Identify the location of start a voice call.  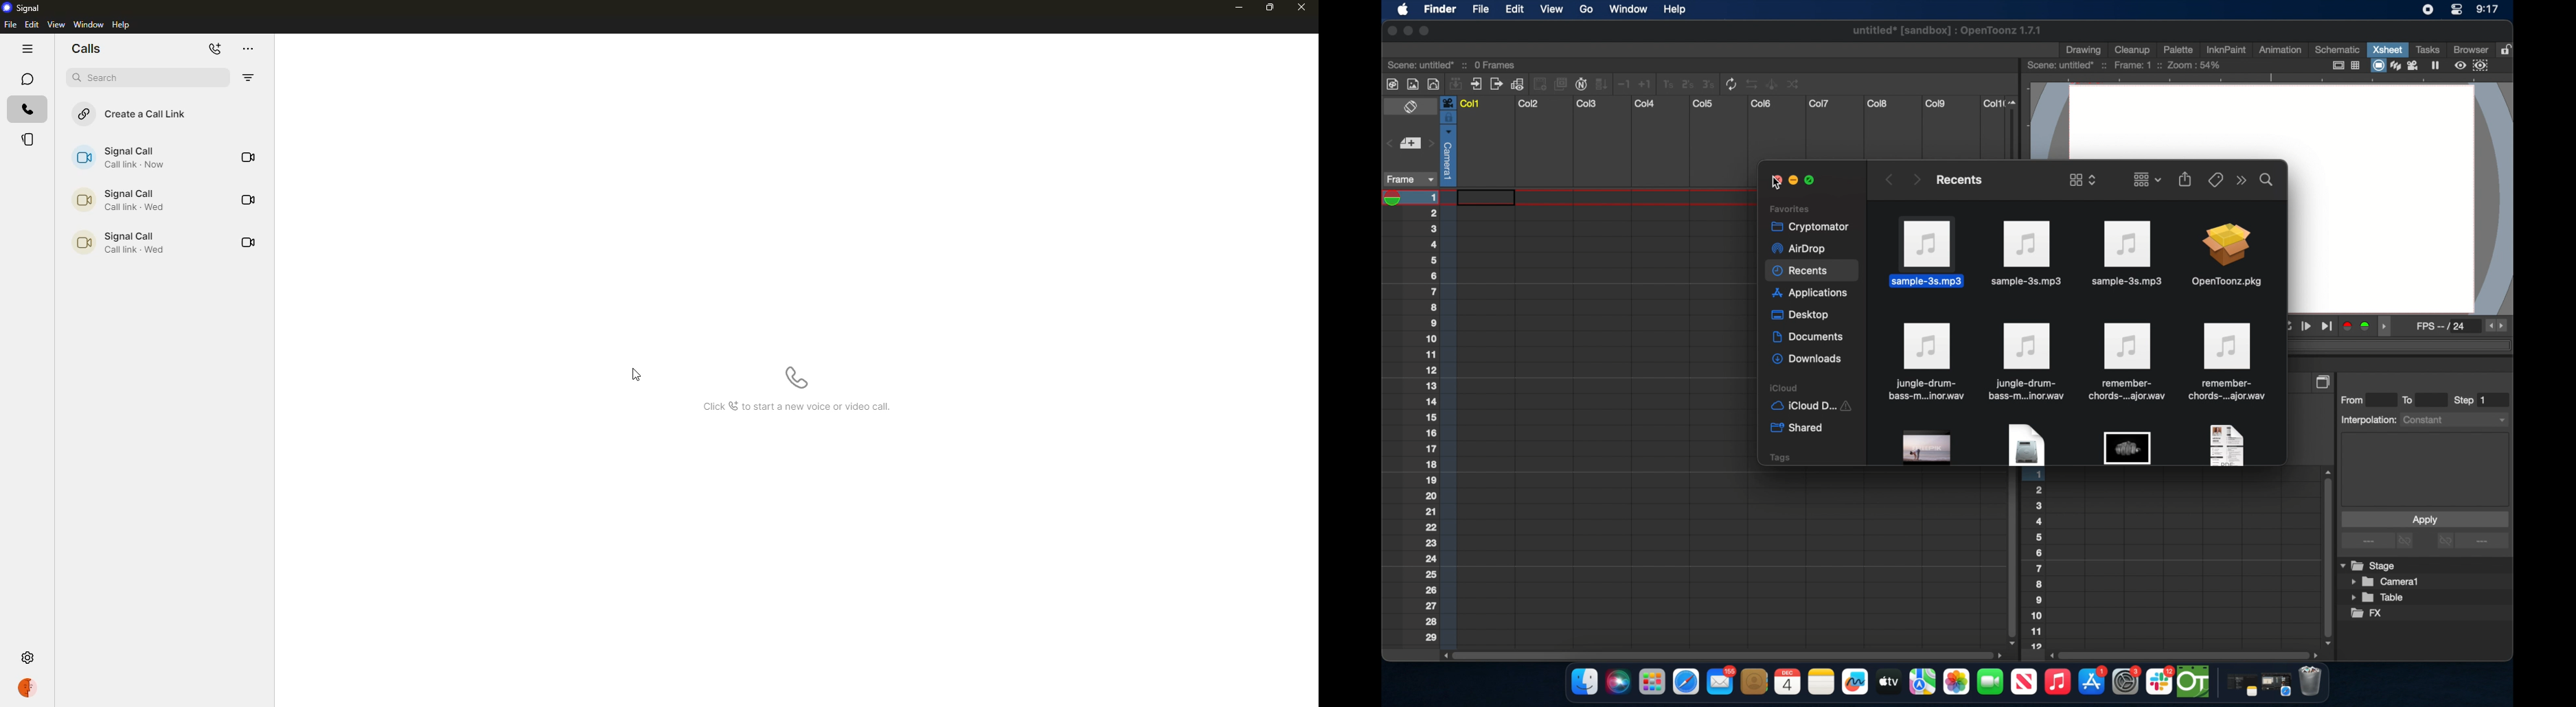
(796, 378).